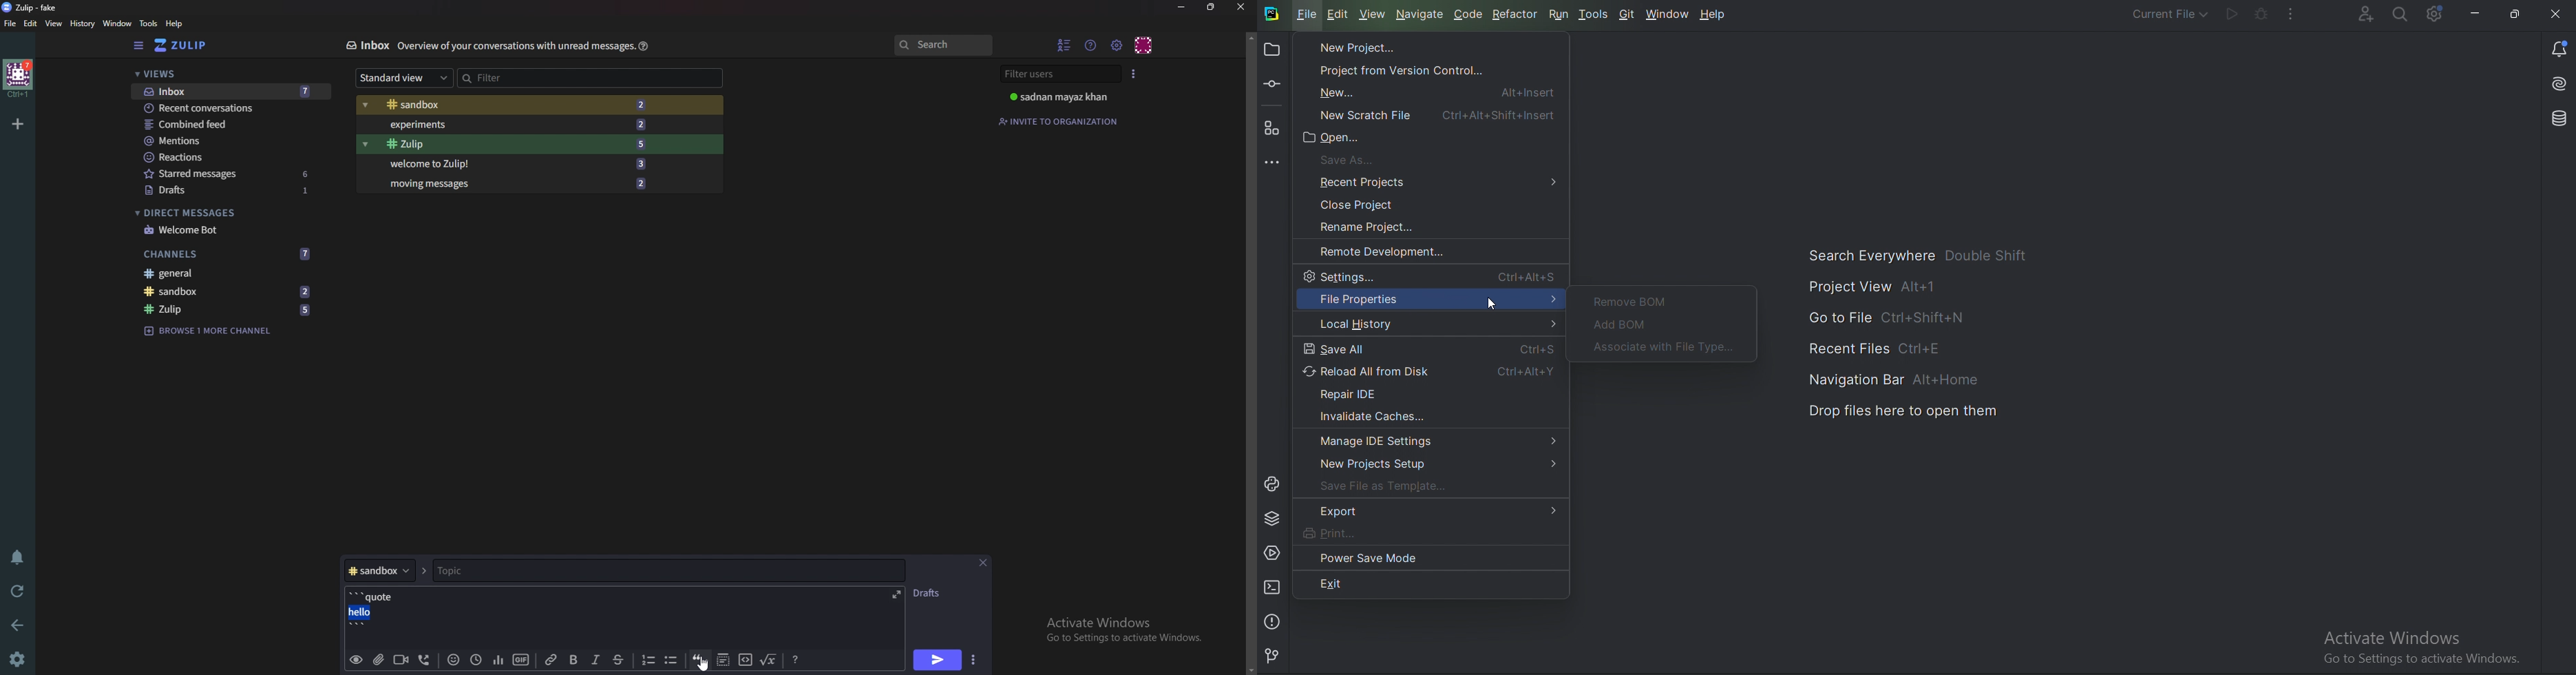  I want to click on File, so click(10, 24).